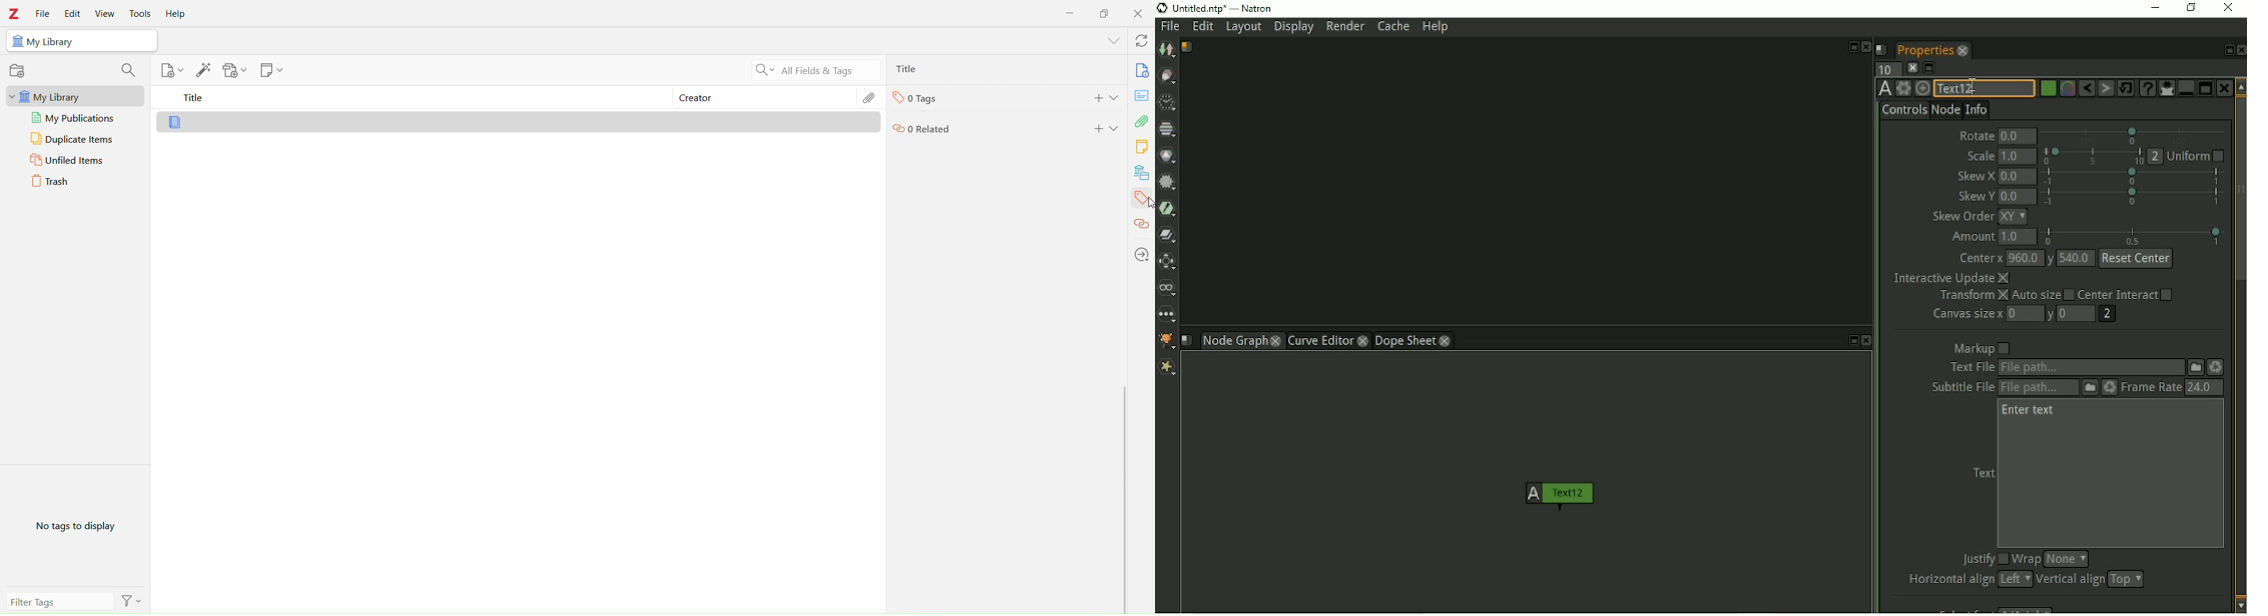 Image resolution: width=2268 pixels, height=616 pixels. I want to click on Filter, so click(132, 600).